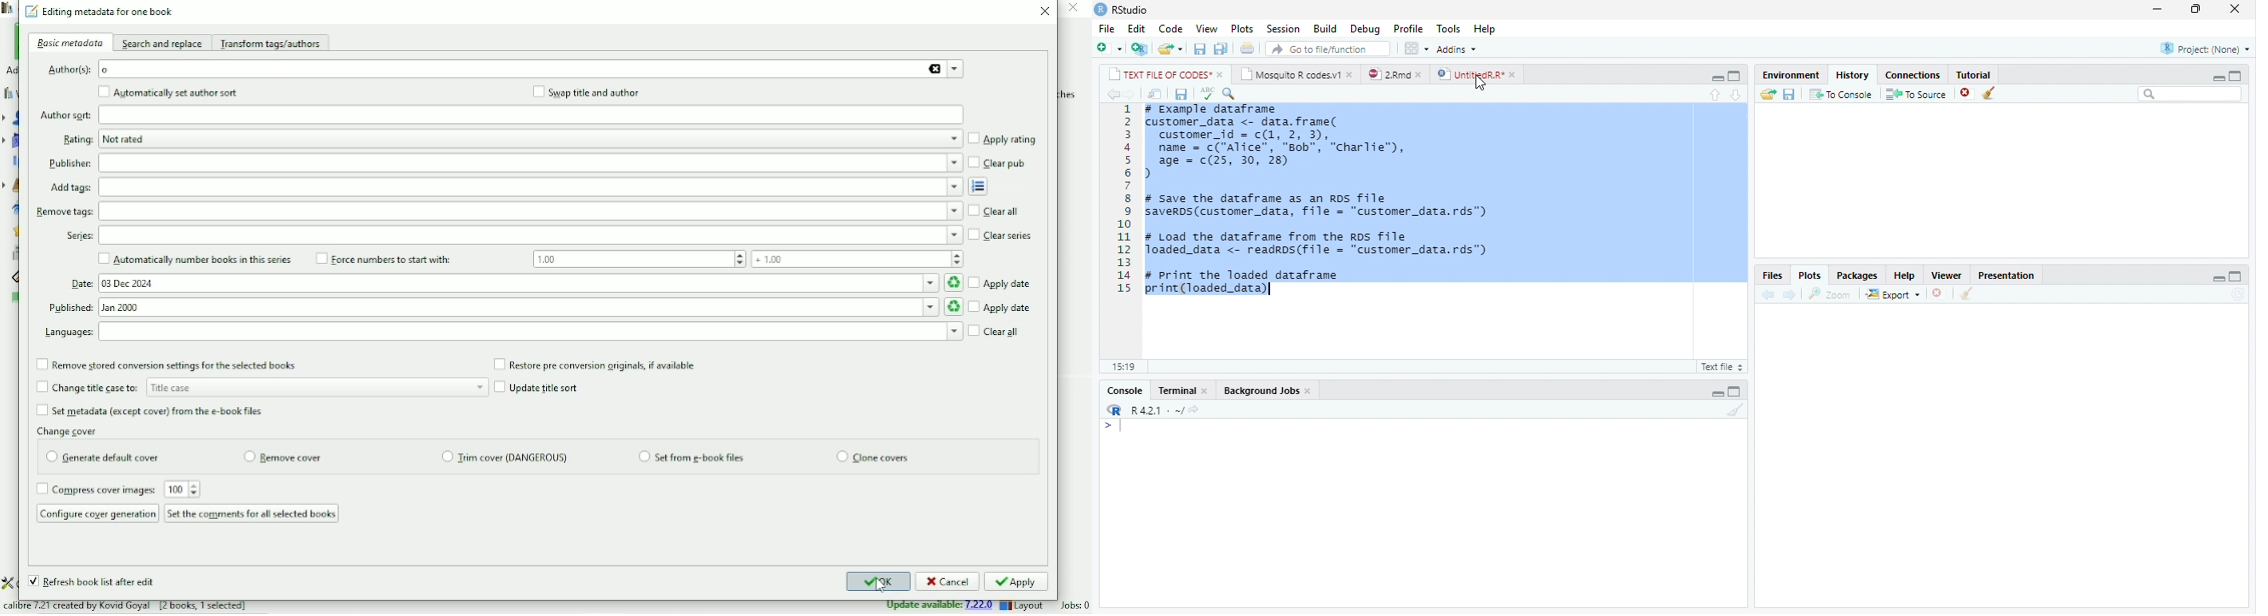  Describe the element at coordinates (1716, 95) in the screenshot. I see `up` at that location.